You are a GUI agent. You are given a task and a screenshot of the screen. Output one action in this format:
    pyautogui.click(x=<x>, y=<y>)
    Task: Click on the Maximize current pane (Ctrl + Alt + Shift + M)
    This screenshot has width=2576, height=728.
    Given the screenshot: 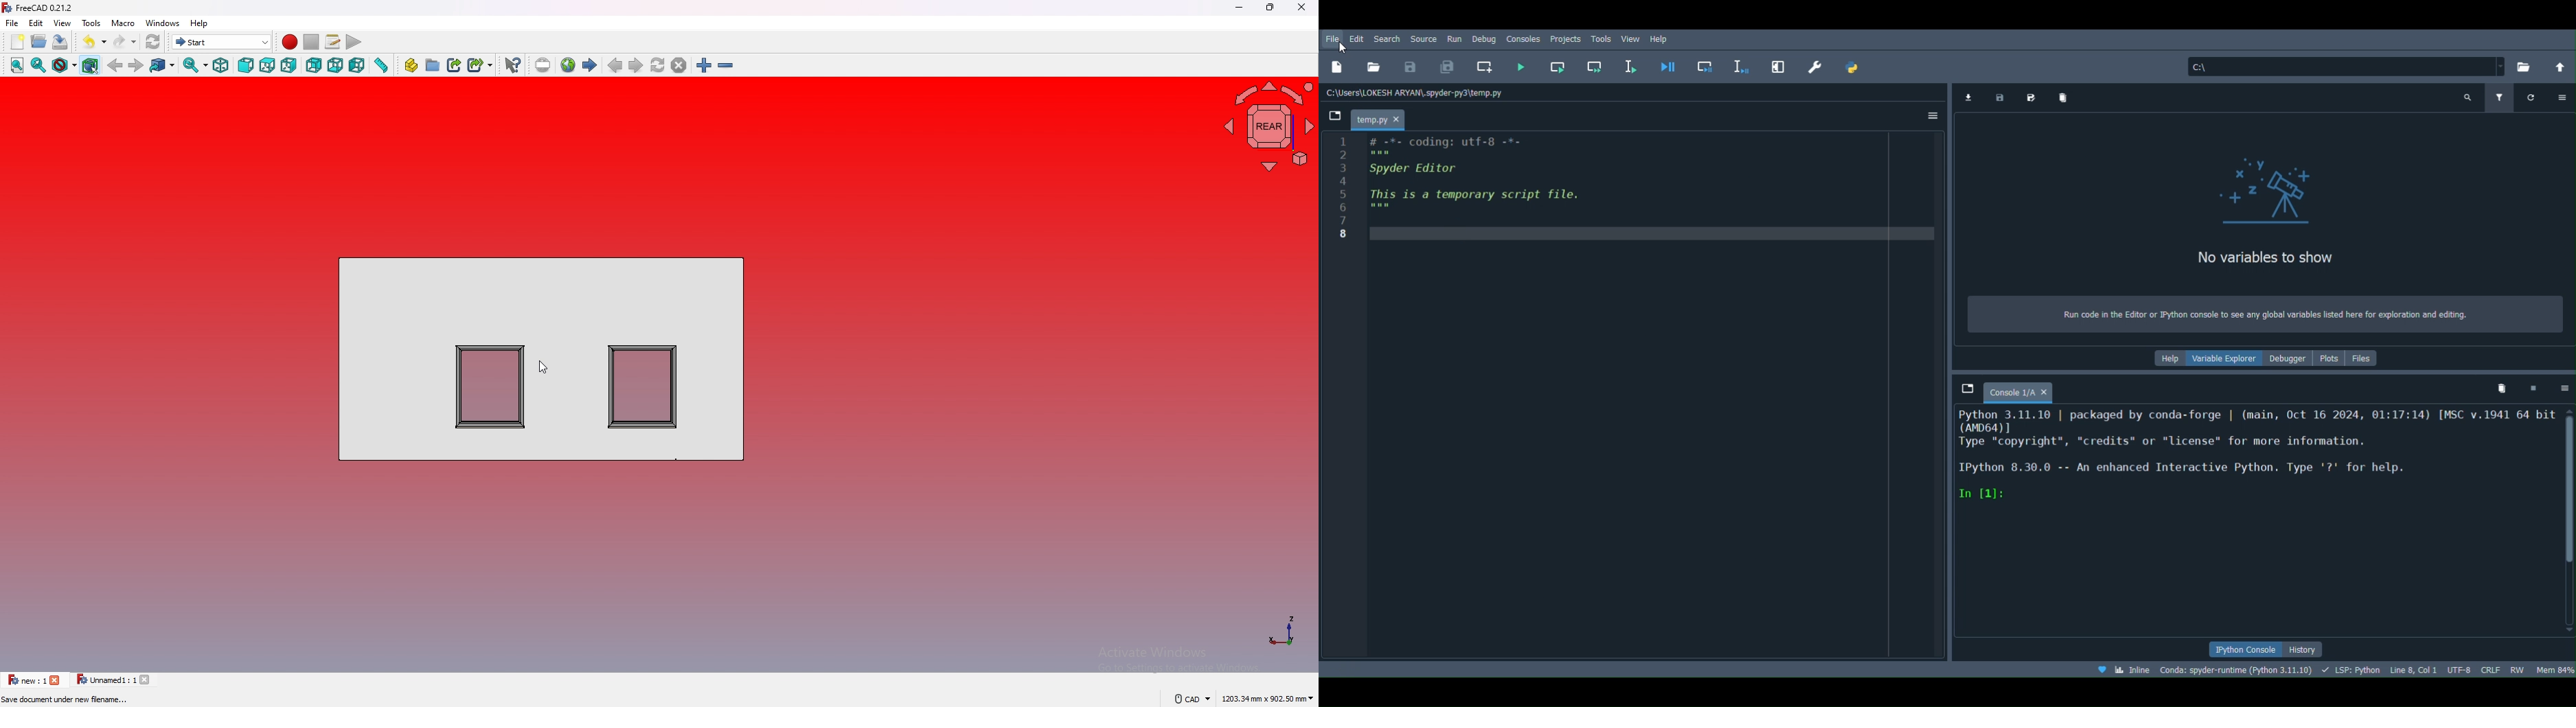 What is the action you would take?
    pyautogui.click(x=1776, y=65)
    